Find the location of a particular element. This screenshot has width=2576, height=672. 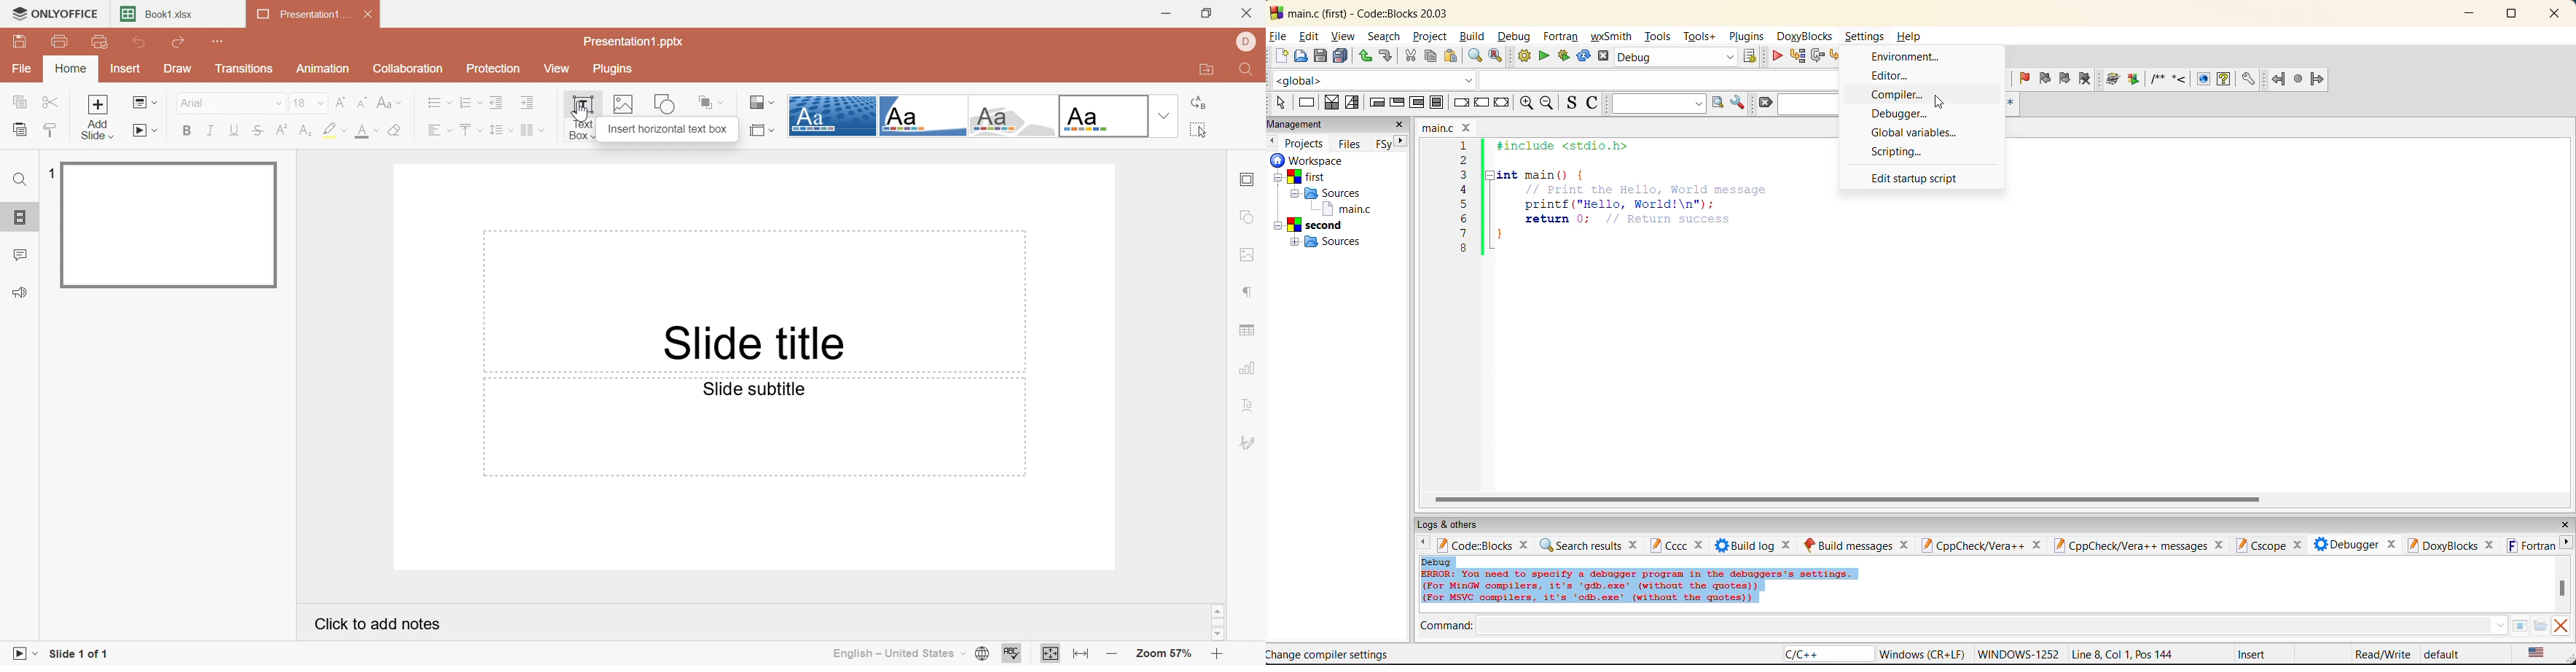

Cursor is located at coordinates (1943, 103).